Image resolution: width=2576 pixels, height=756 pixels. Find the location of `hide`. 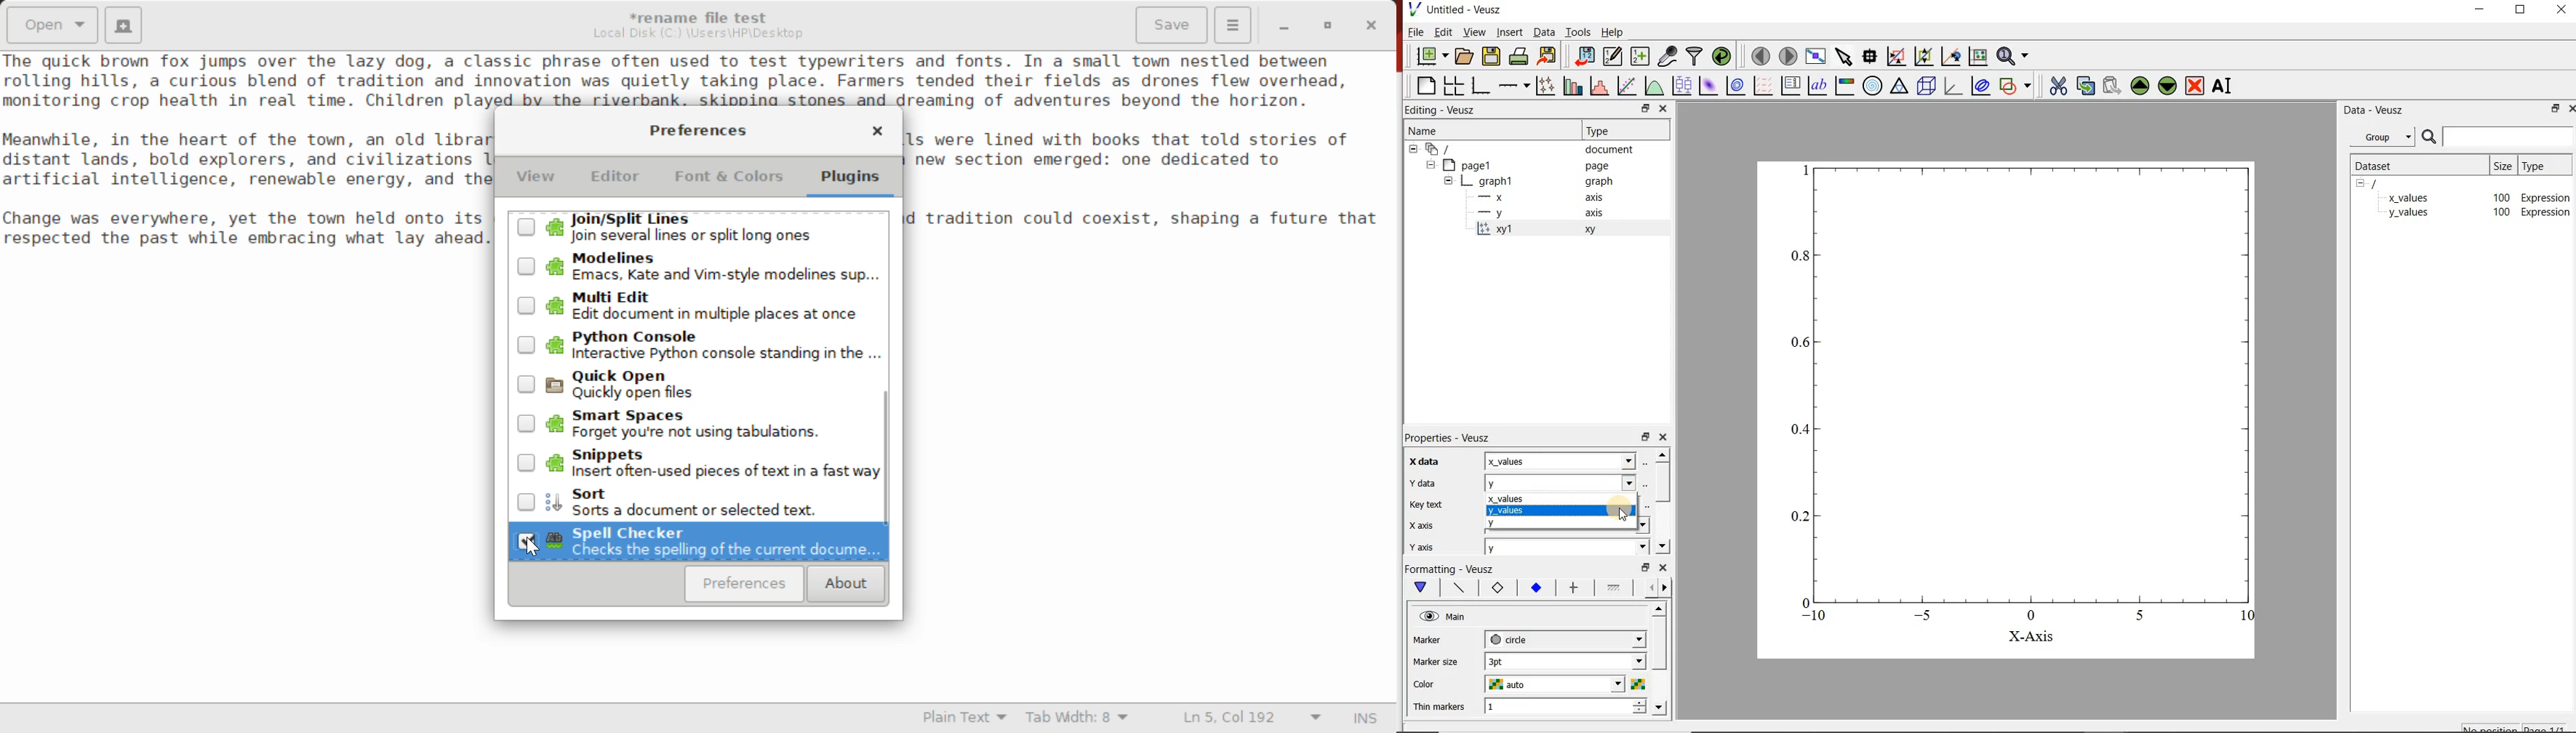

hide is located at coordinates (2365, 184).